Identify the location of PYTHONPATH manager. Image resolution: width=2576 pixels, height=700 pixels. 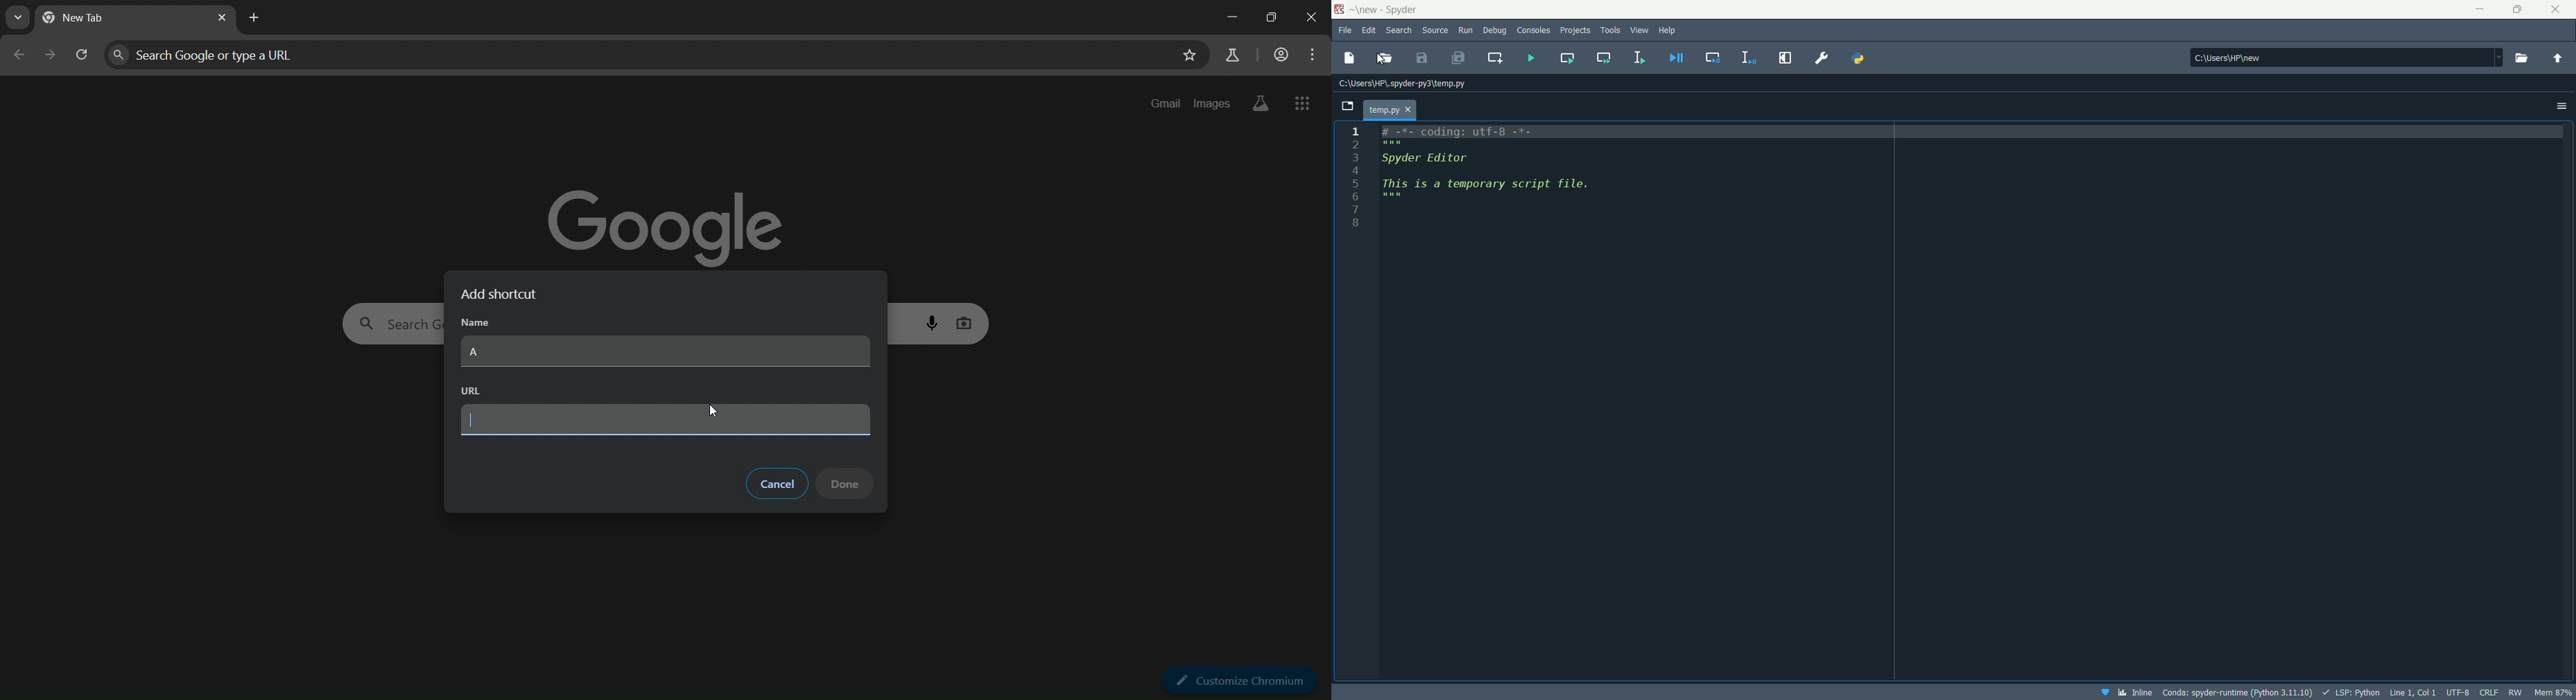
(1859, 59).